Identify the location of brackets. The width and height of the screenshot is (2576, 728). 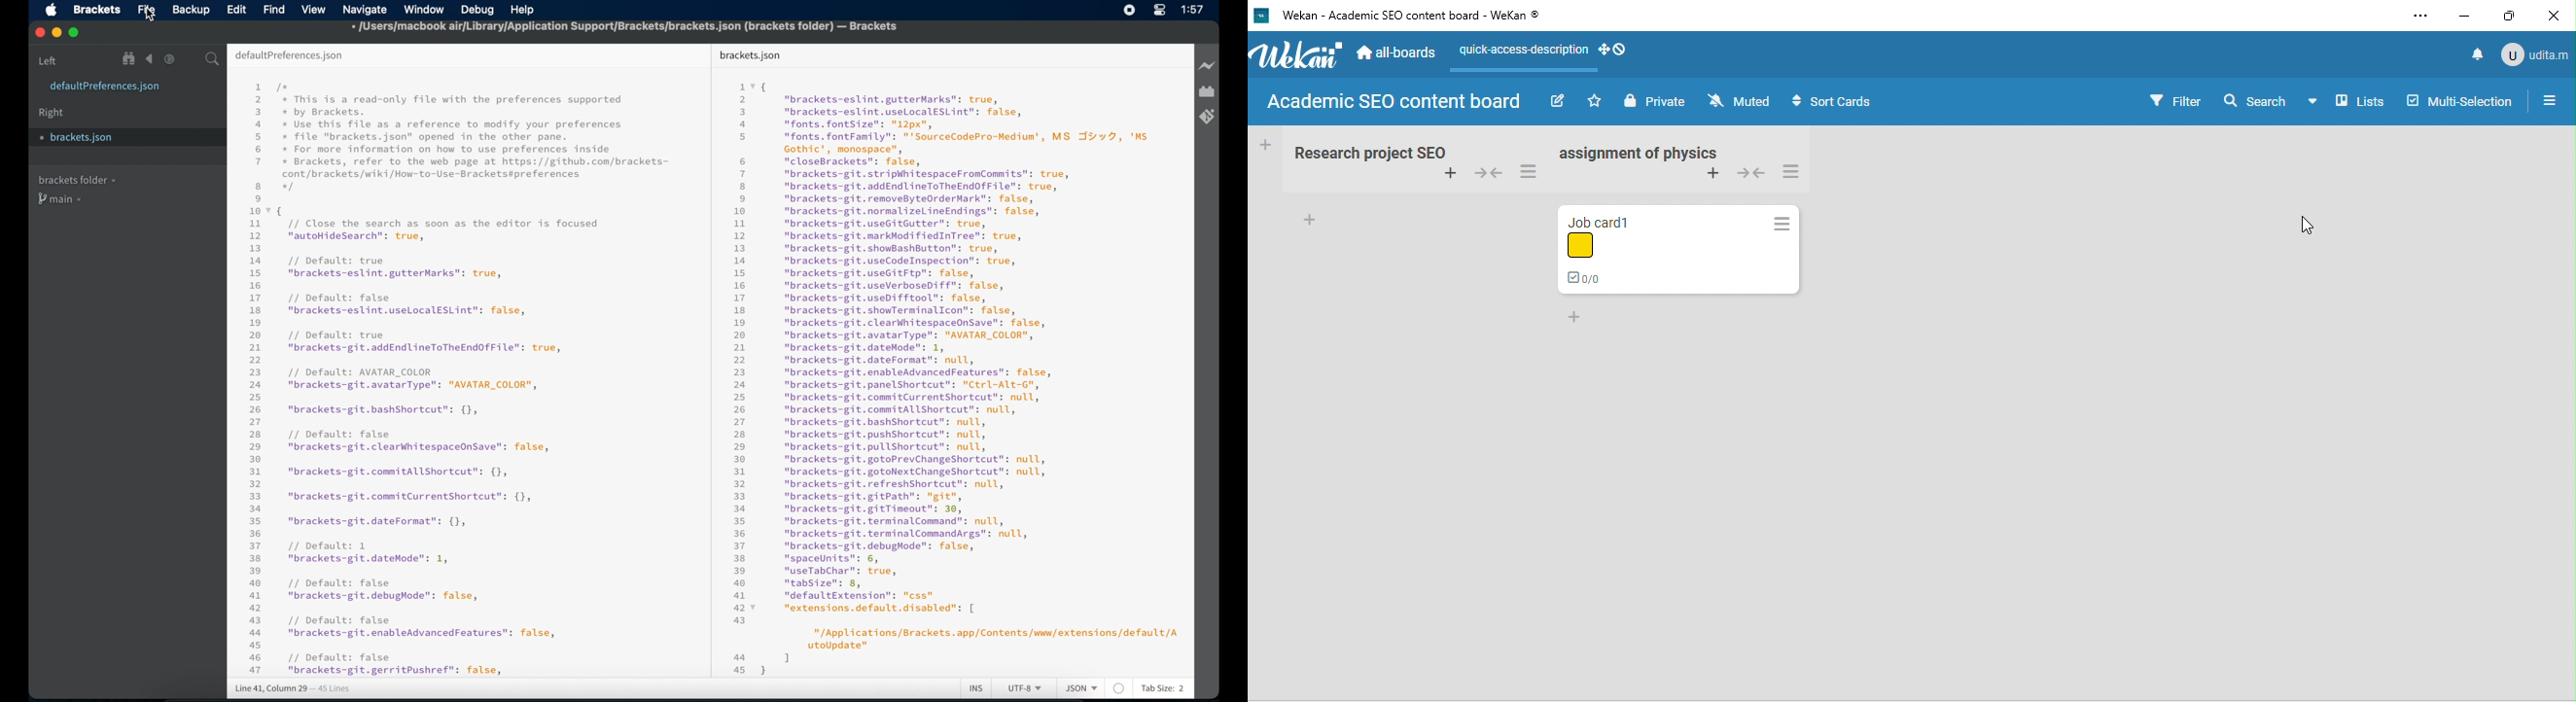
(98, 9).